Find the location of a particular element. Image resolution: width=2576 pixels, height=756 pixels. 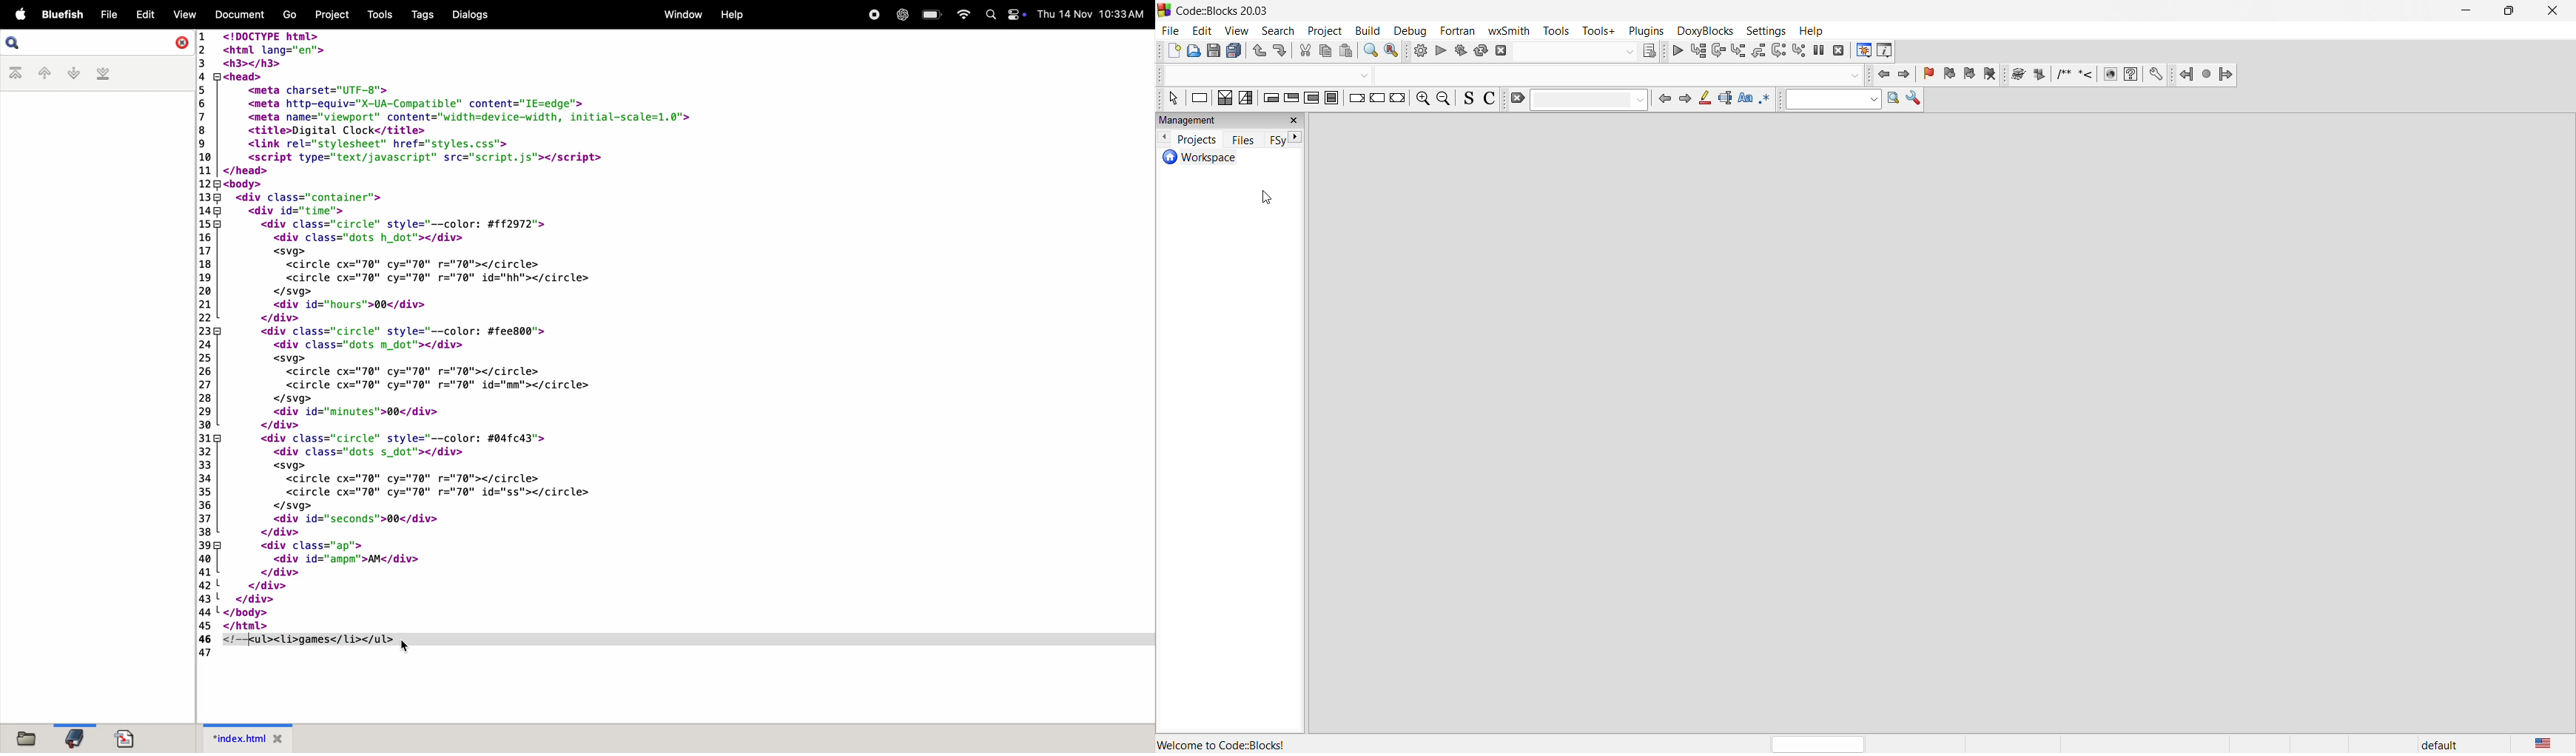

fortran is located at coordinates (1459, 31).